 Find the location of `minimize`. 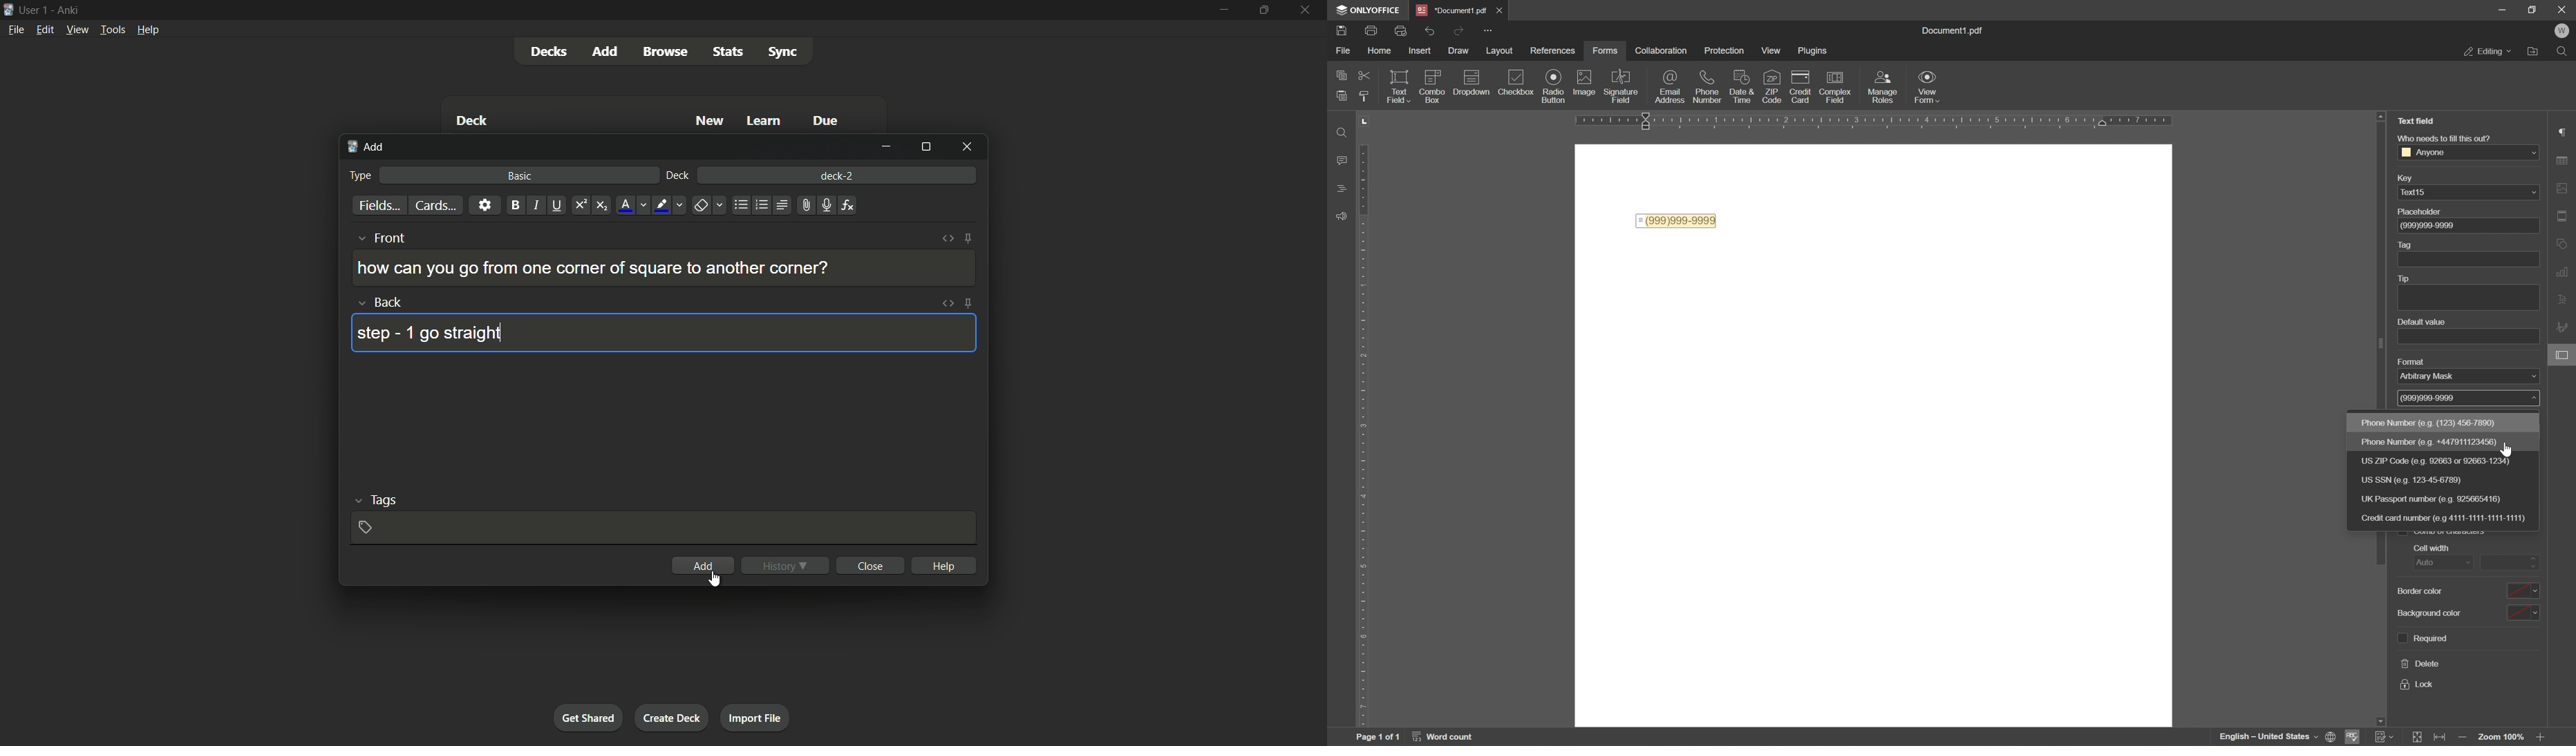

minimize is located at coordinates (890, 148).